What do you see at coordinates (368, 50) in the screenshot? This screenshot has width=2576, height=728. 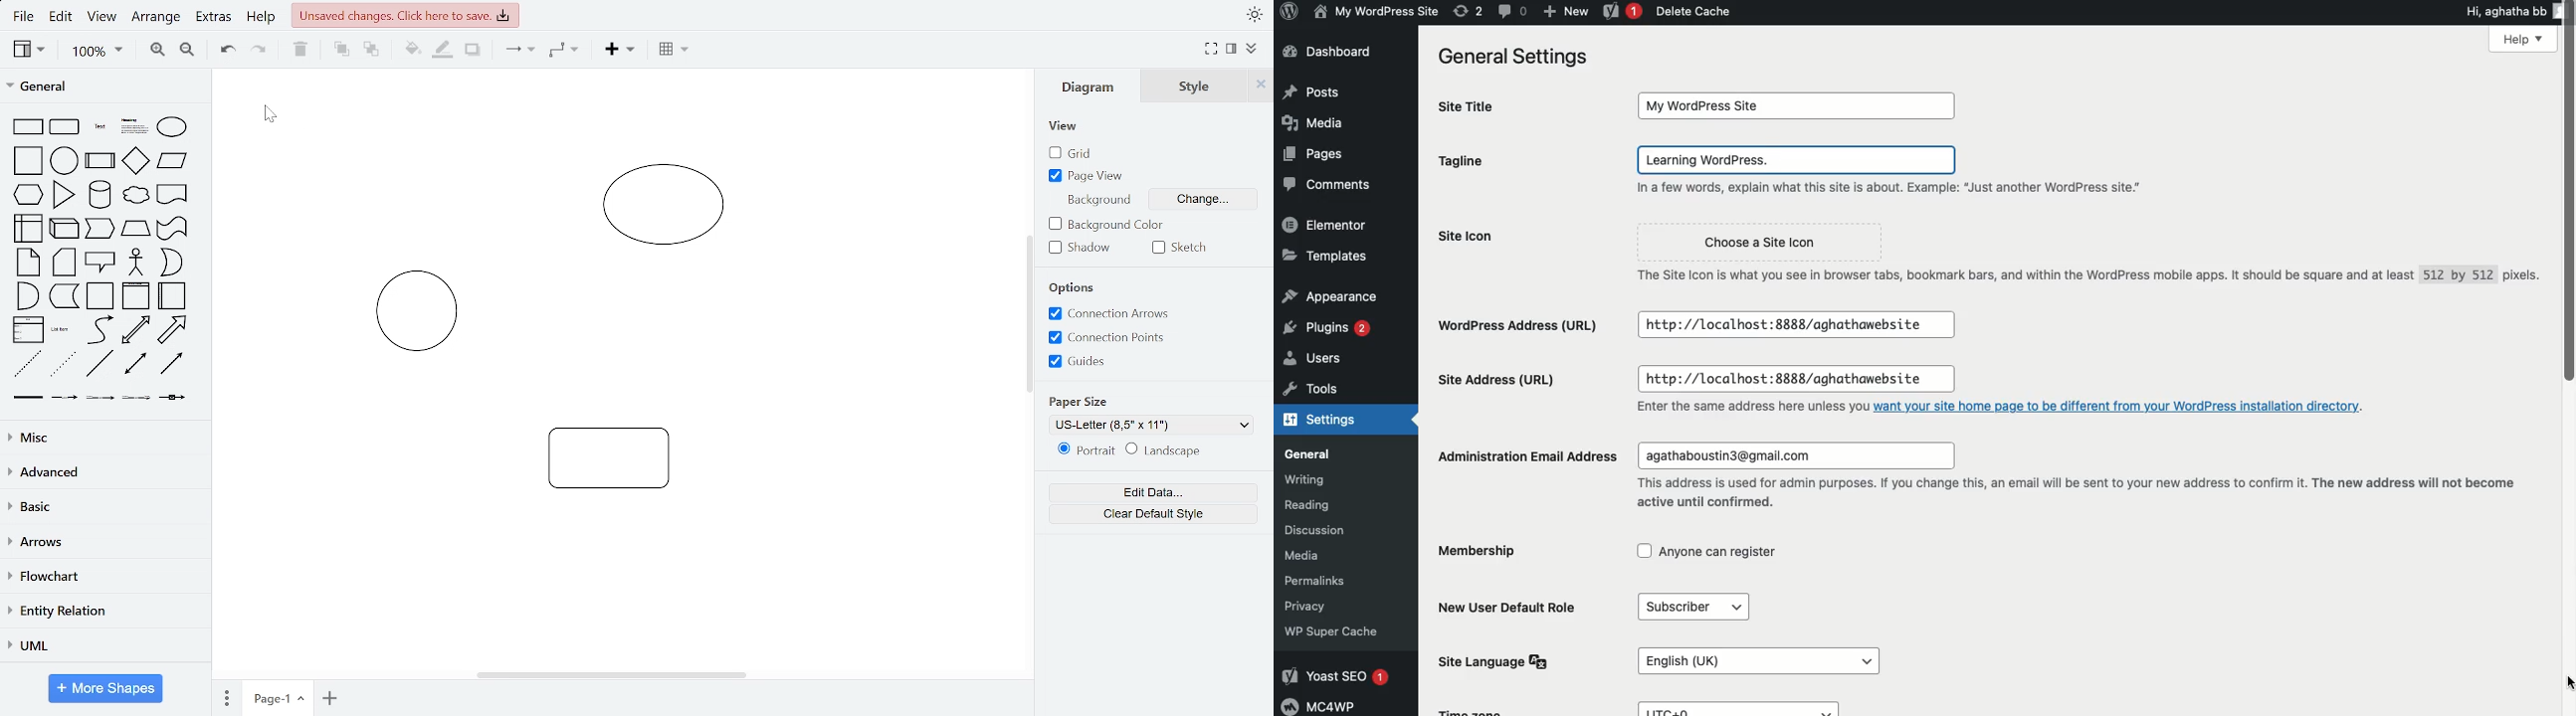 I see `to back` at bounding box center [368, 50].